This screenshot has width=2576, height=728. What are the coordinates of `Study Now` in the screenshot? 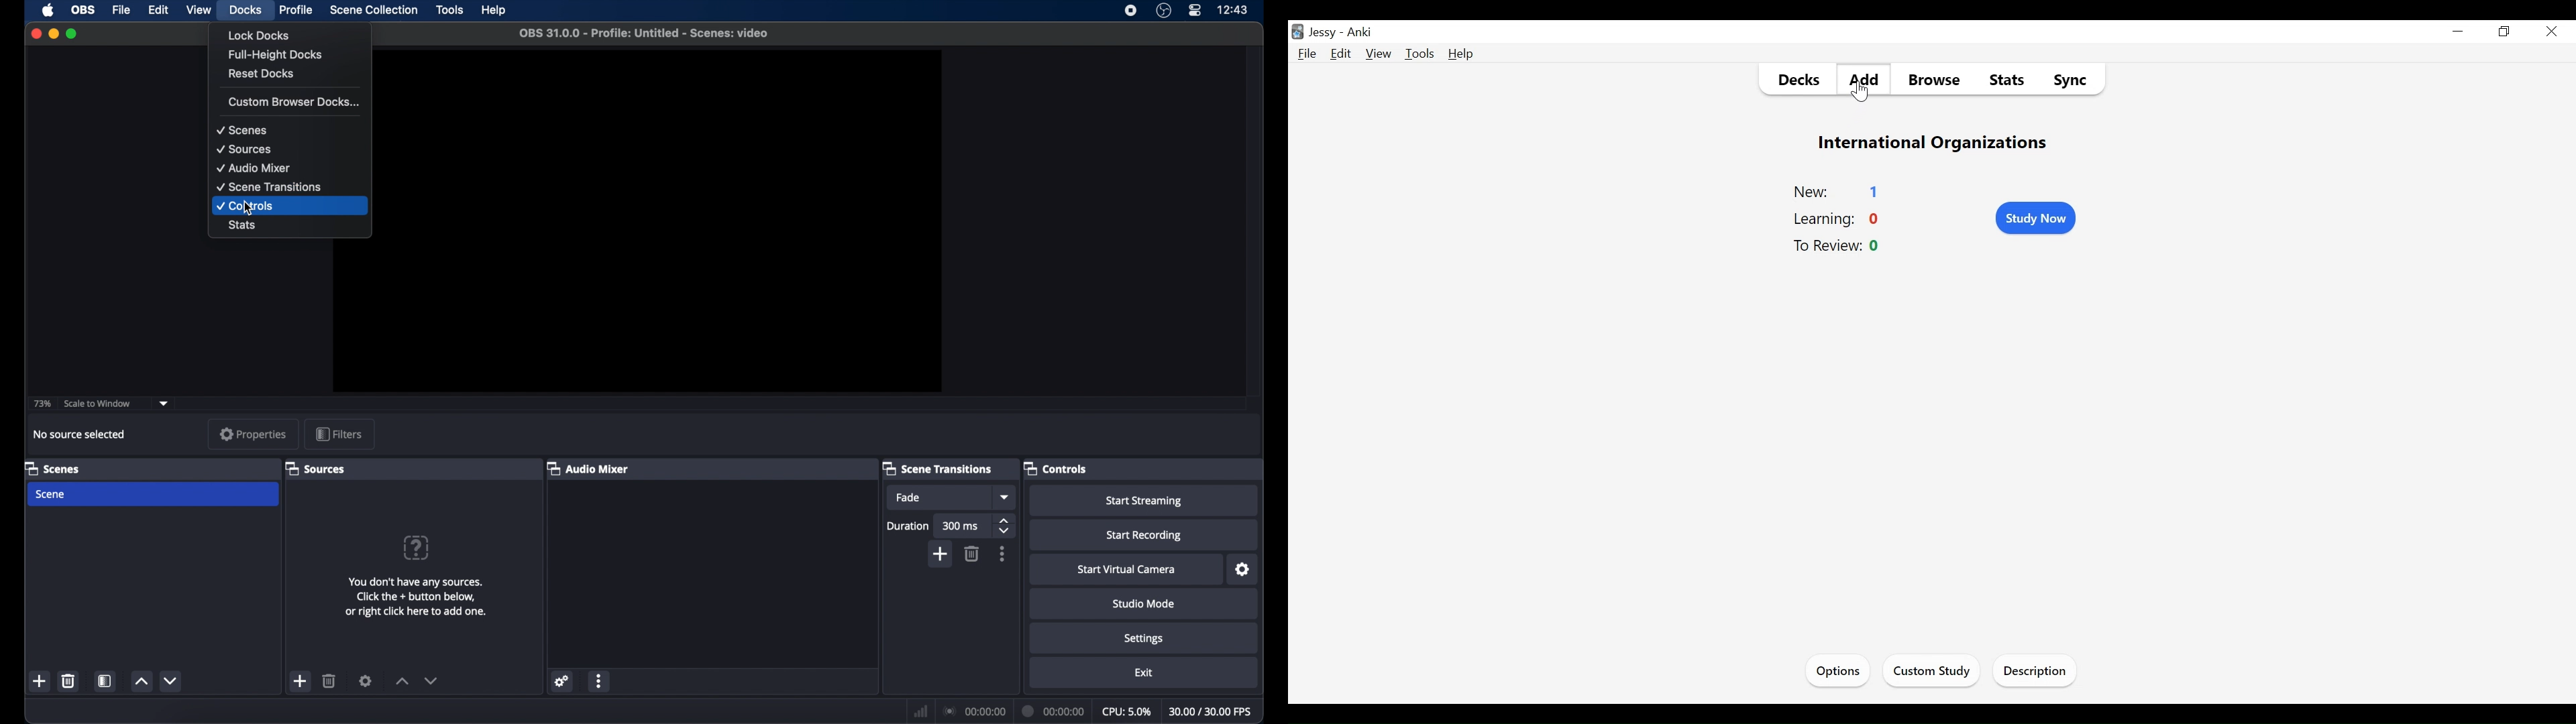 It's located at (2036, 218).